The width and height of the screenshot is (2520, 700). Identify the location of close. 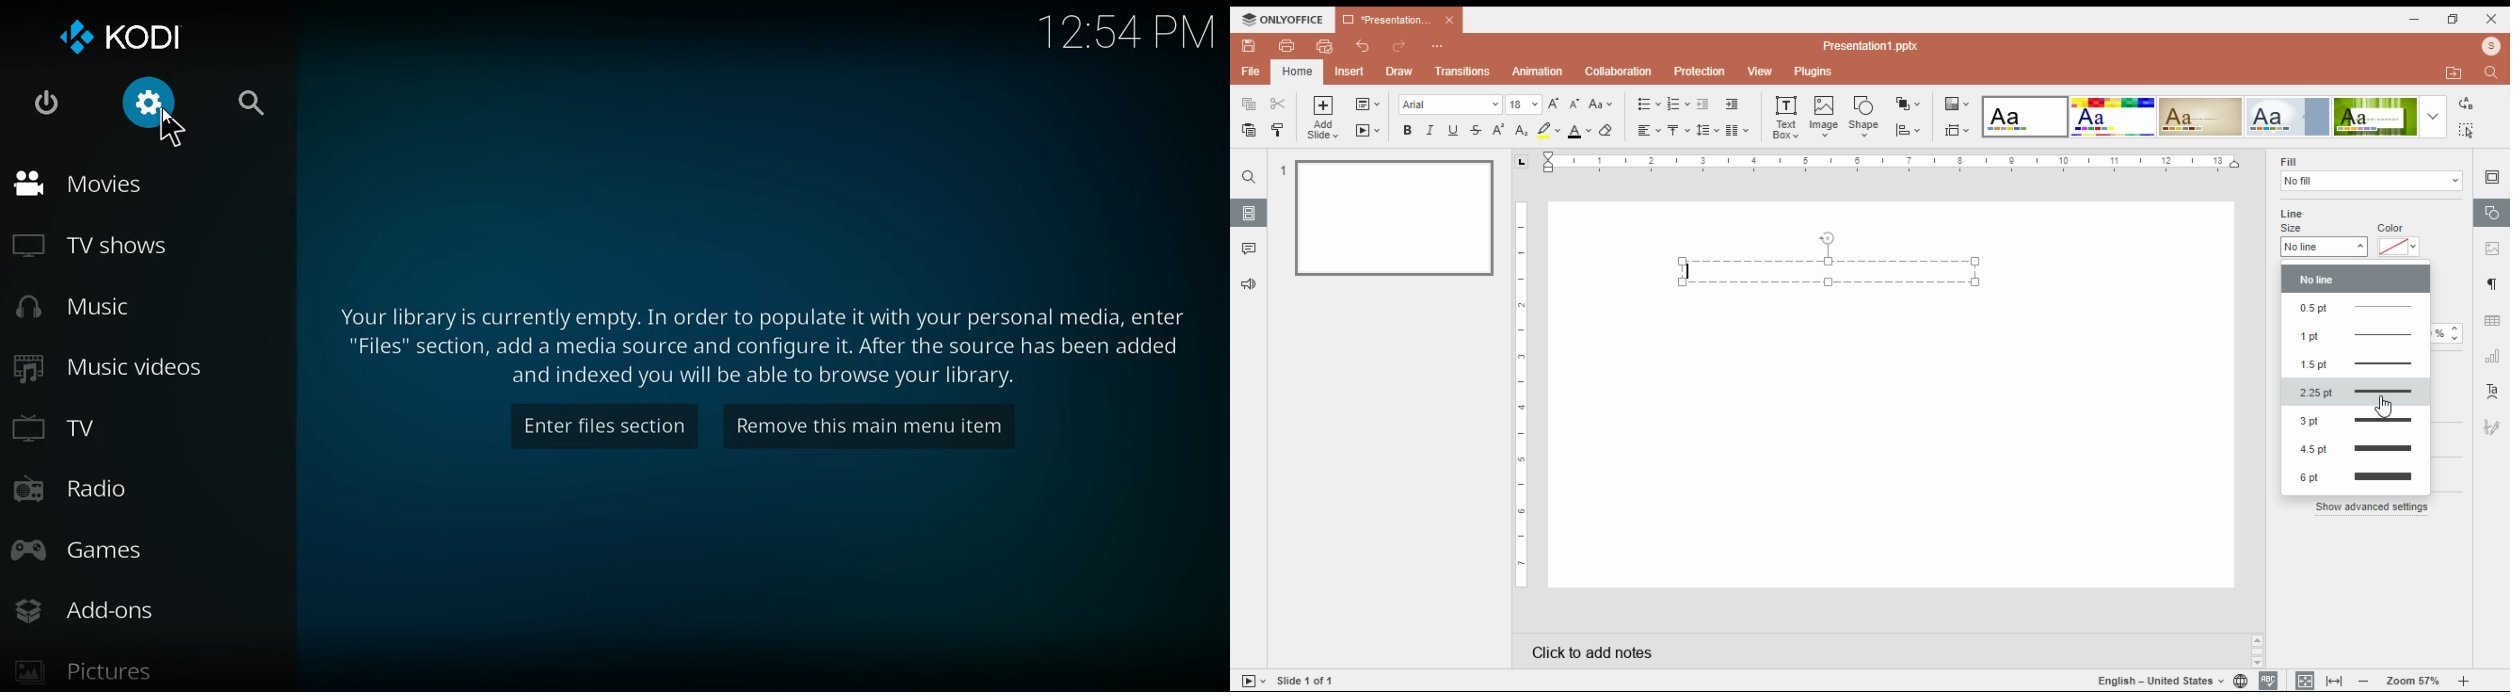
(1450, 20).